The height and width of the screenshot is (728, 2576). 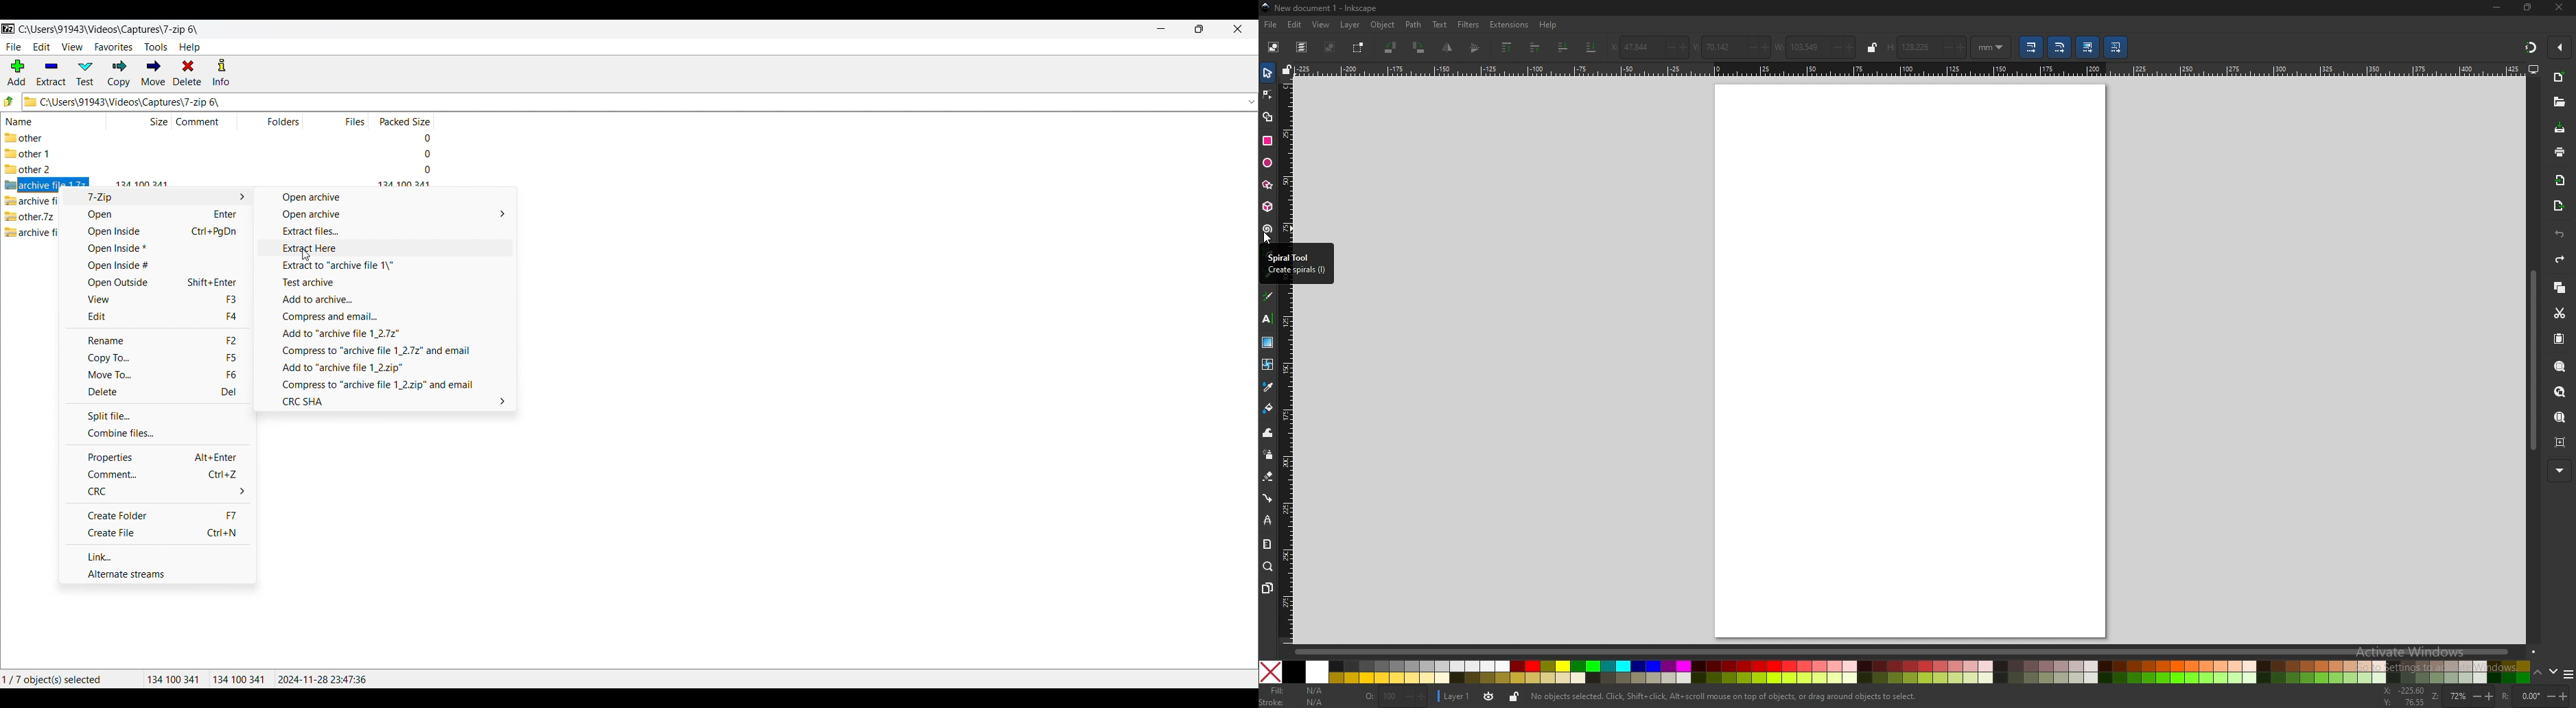 I want to click on snapping, so click(x=2529, y=47).